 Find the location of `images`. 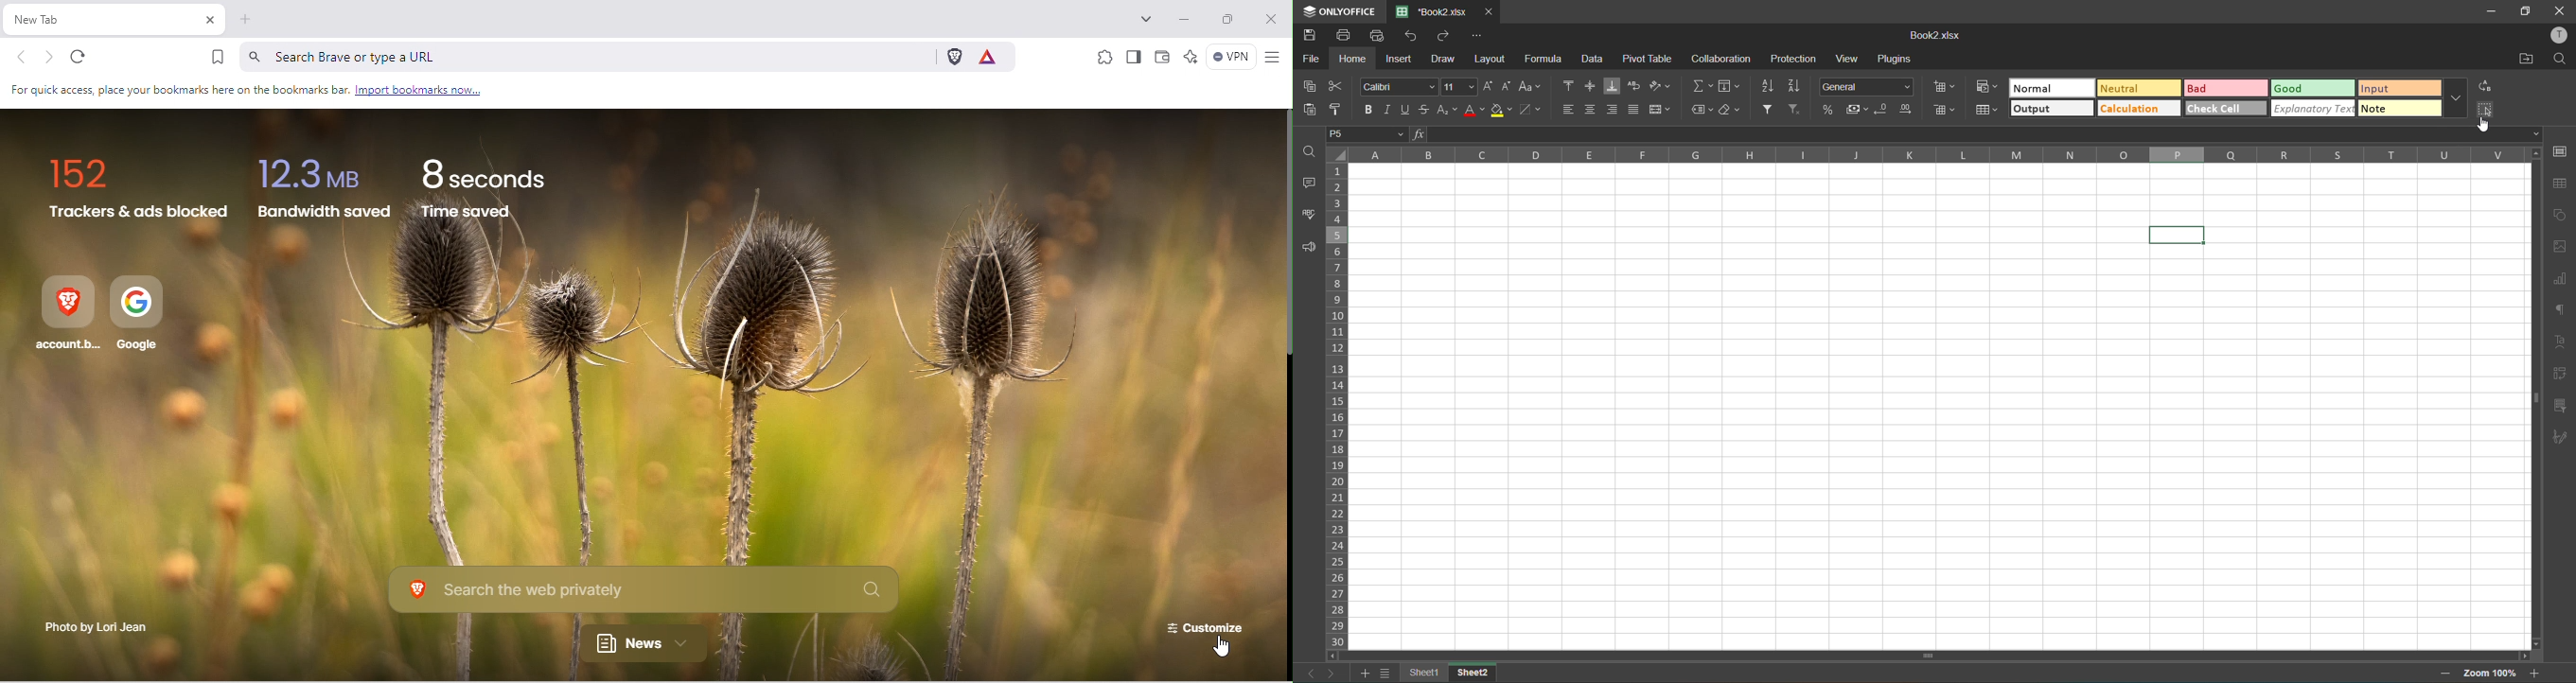

images is located at coordinates (2562, 248).